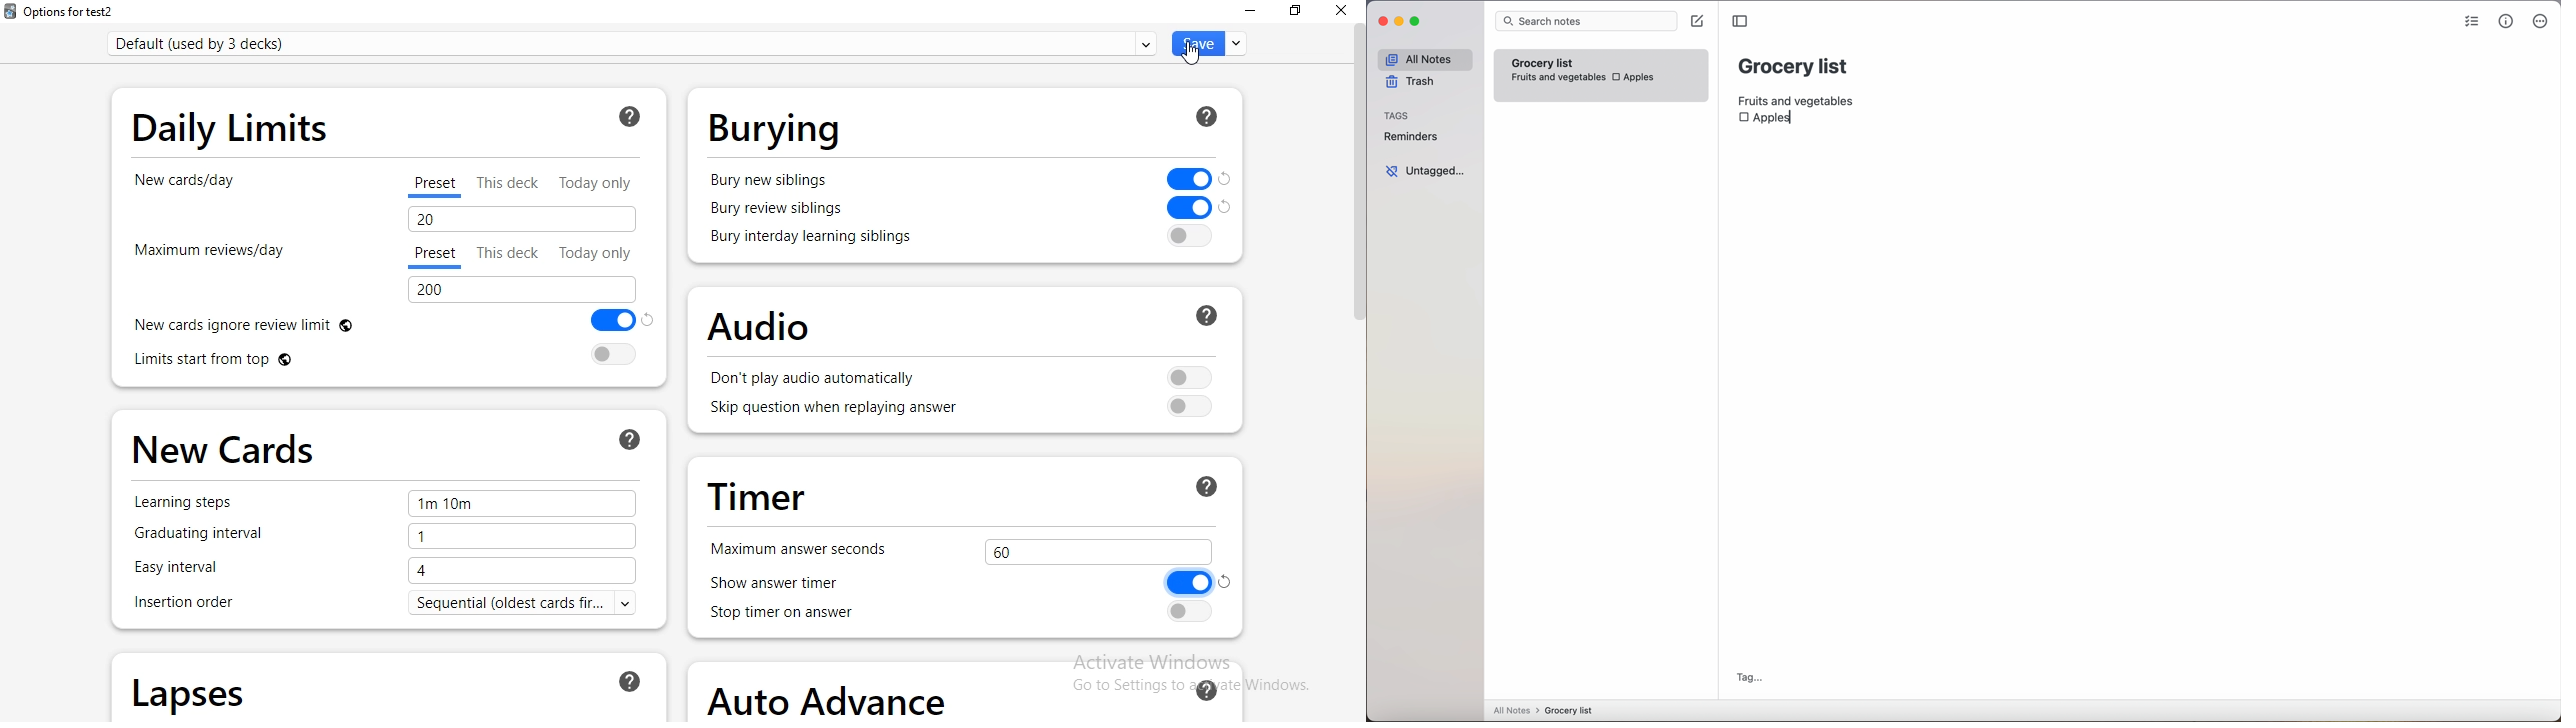  Describe the element at coordinates (525, 572) in the screenshot. I see `4` at that location.